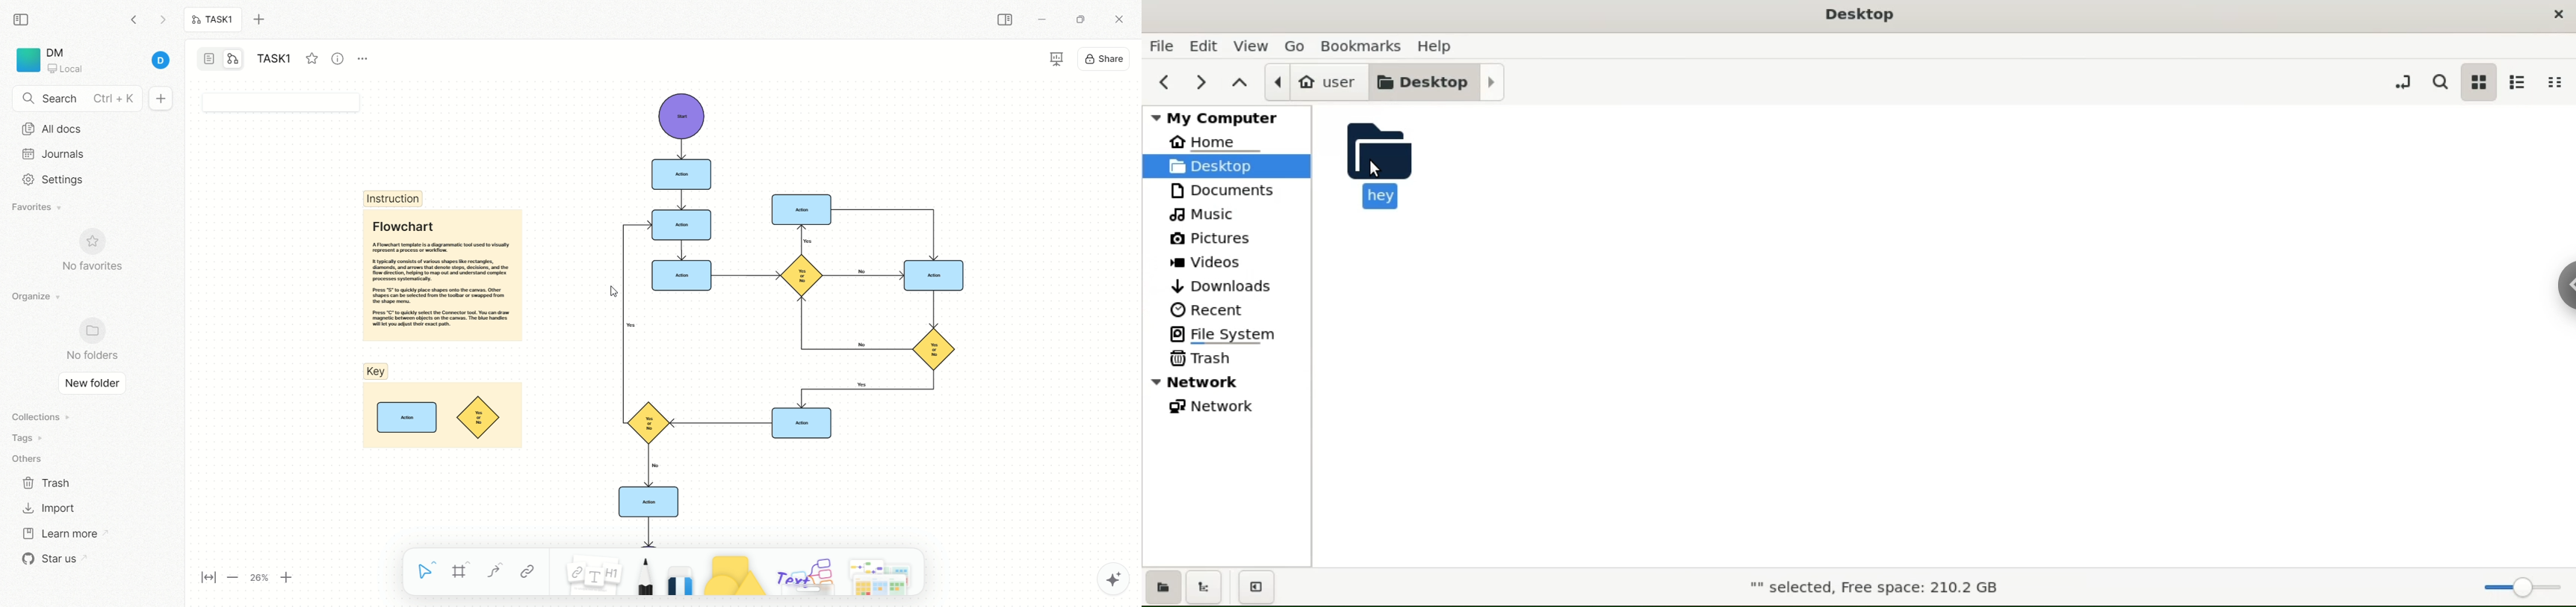 The height and width of the screenshot is (616, 2576). I want to click on favorites, so click(311, 57).